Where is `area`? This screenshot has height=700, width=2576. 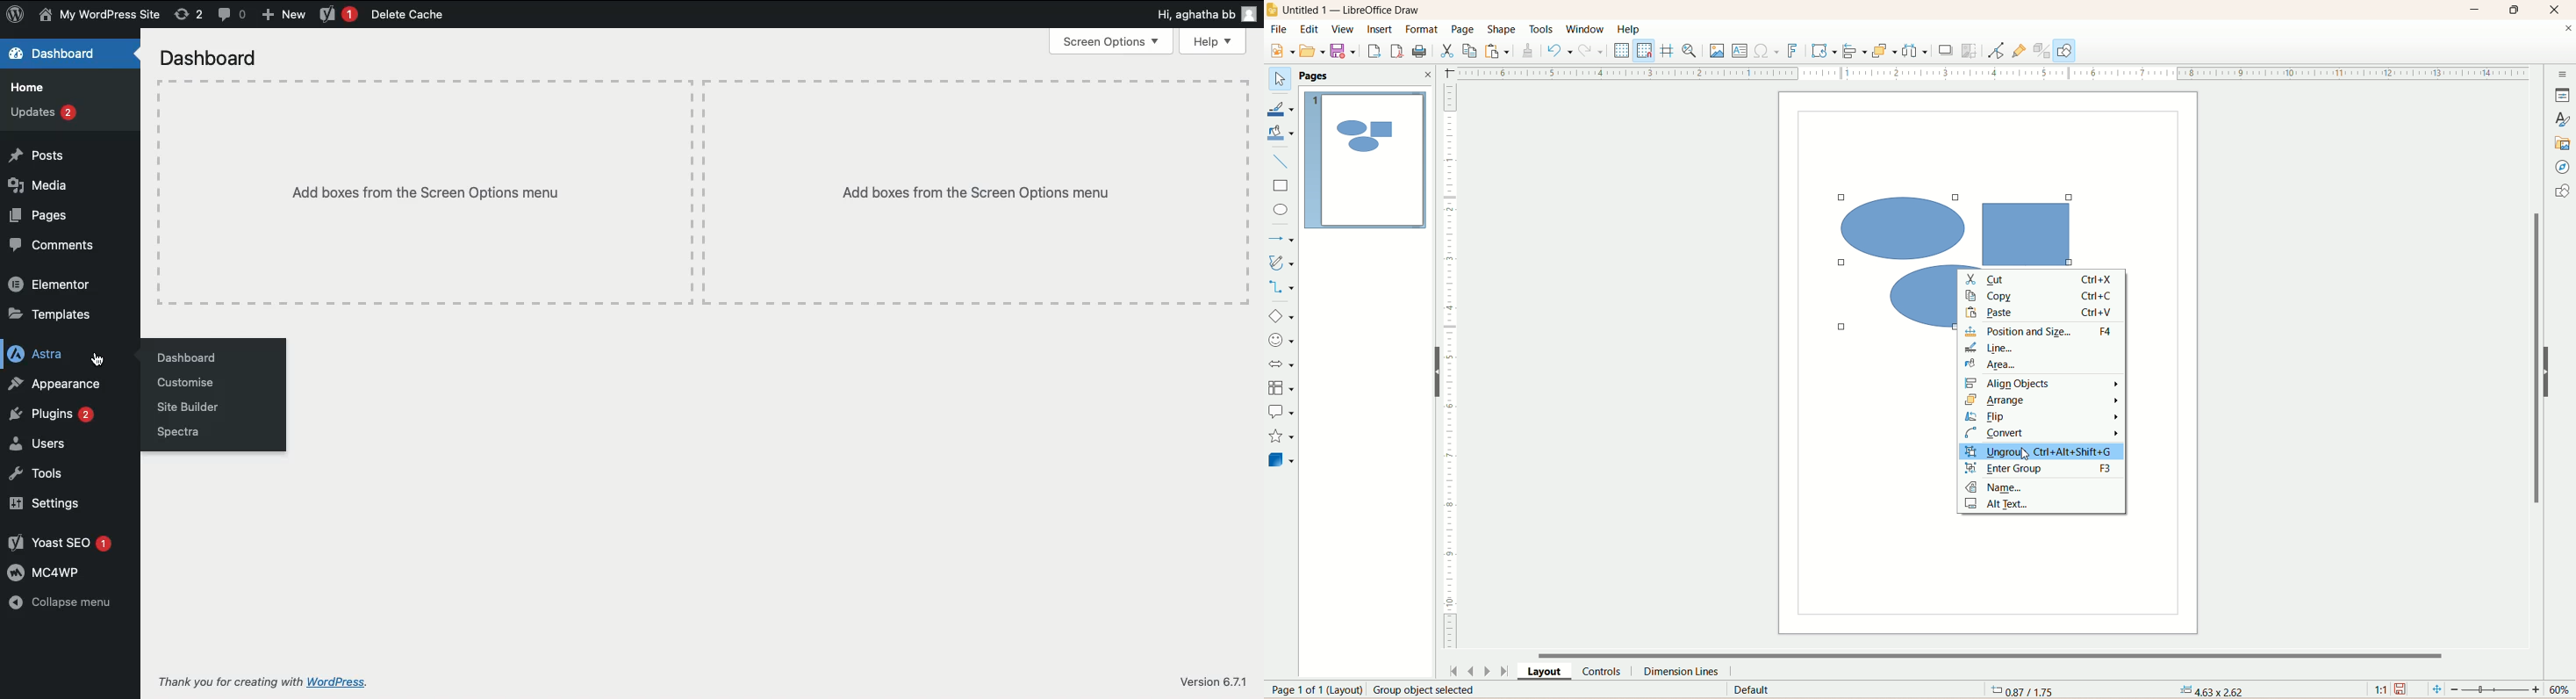 area is located at coordinates (2042, 367).